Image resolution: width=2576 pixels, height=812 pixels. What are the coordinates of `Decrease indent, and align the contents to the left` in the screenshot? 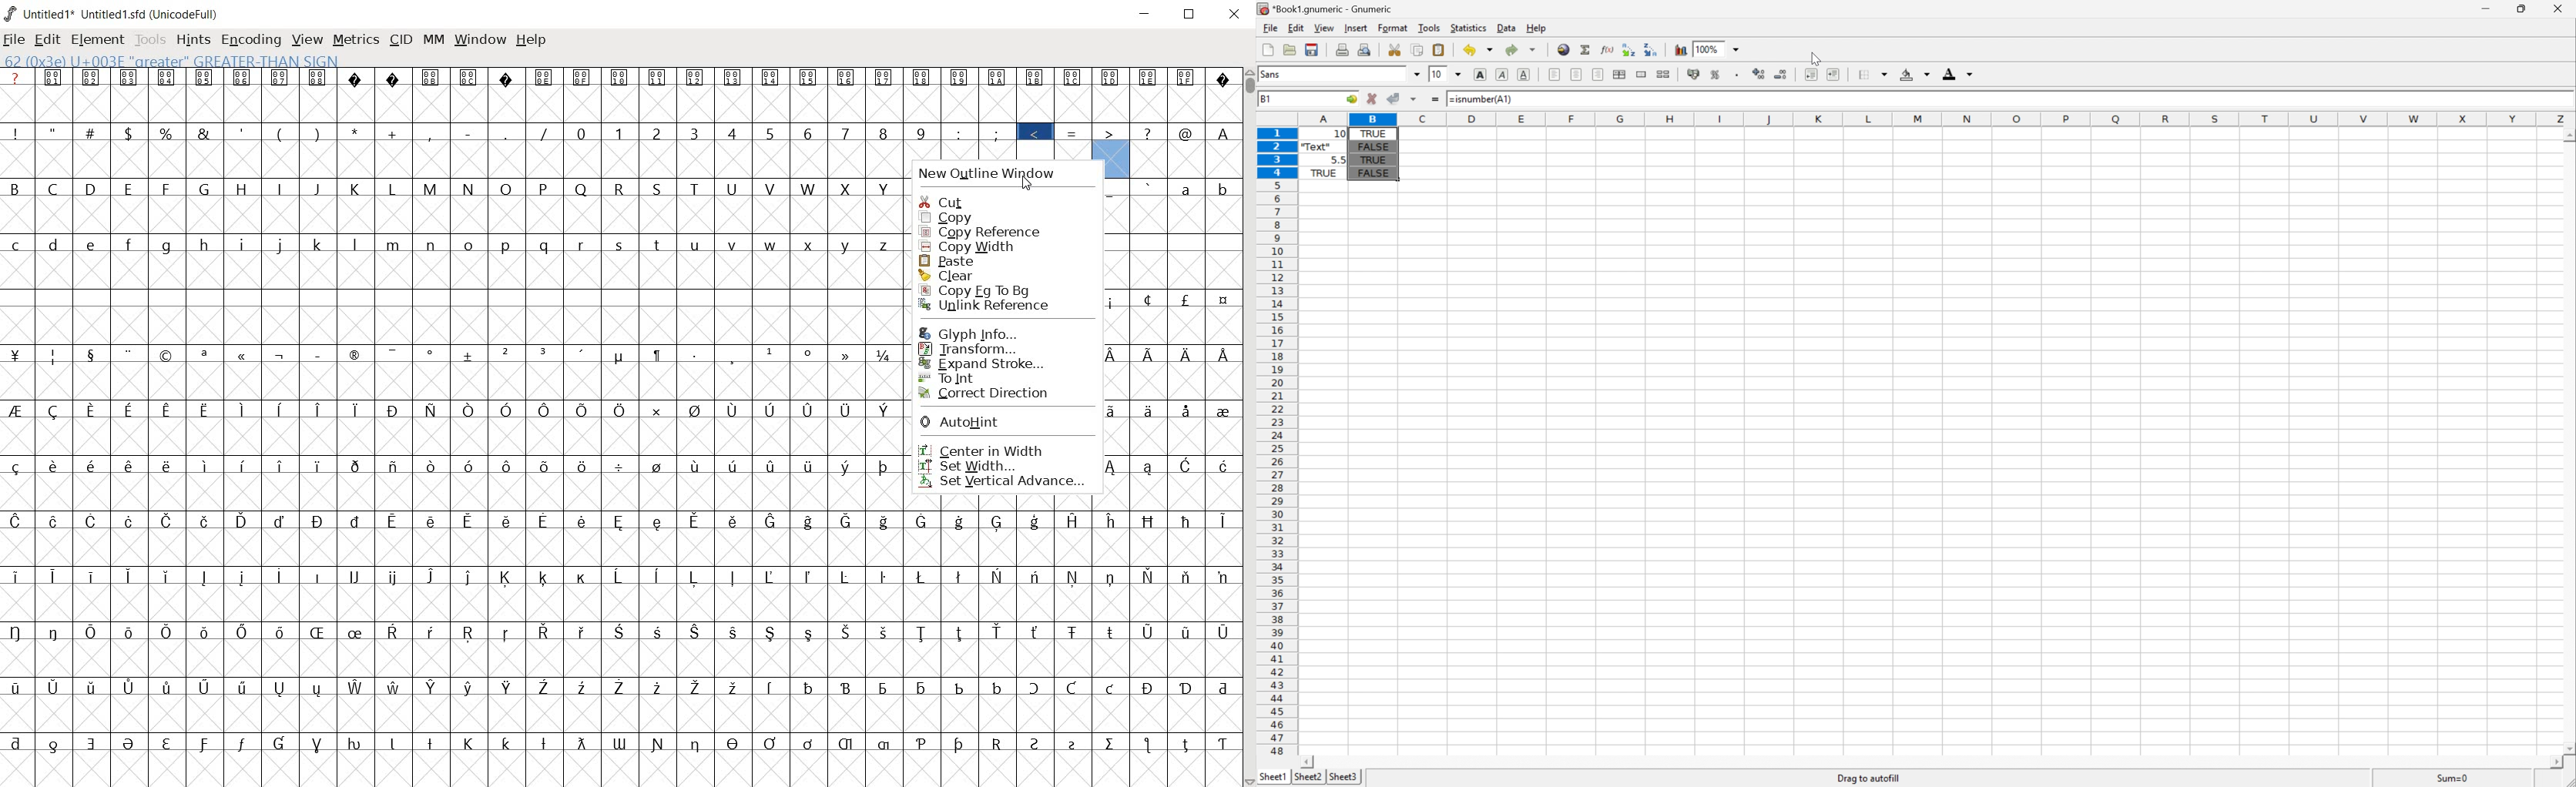 It's located at (1810, 74).